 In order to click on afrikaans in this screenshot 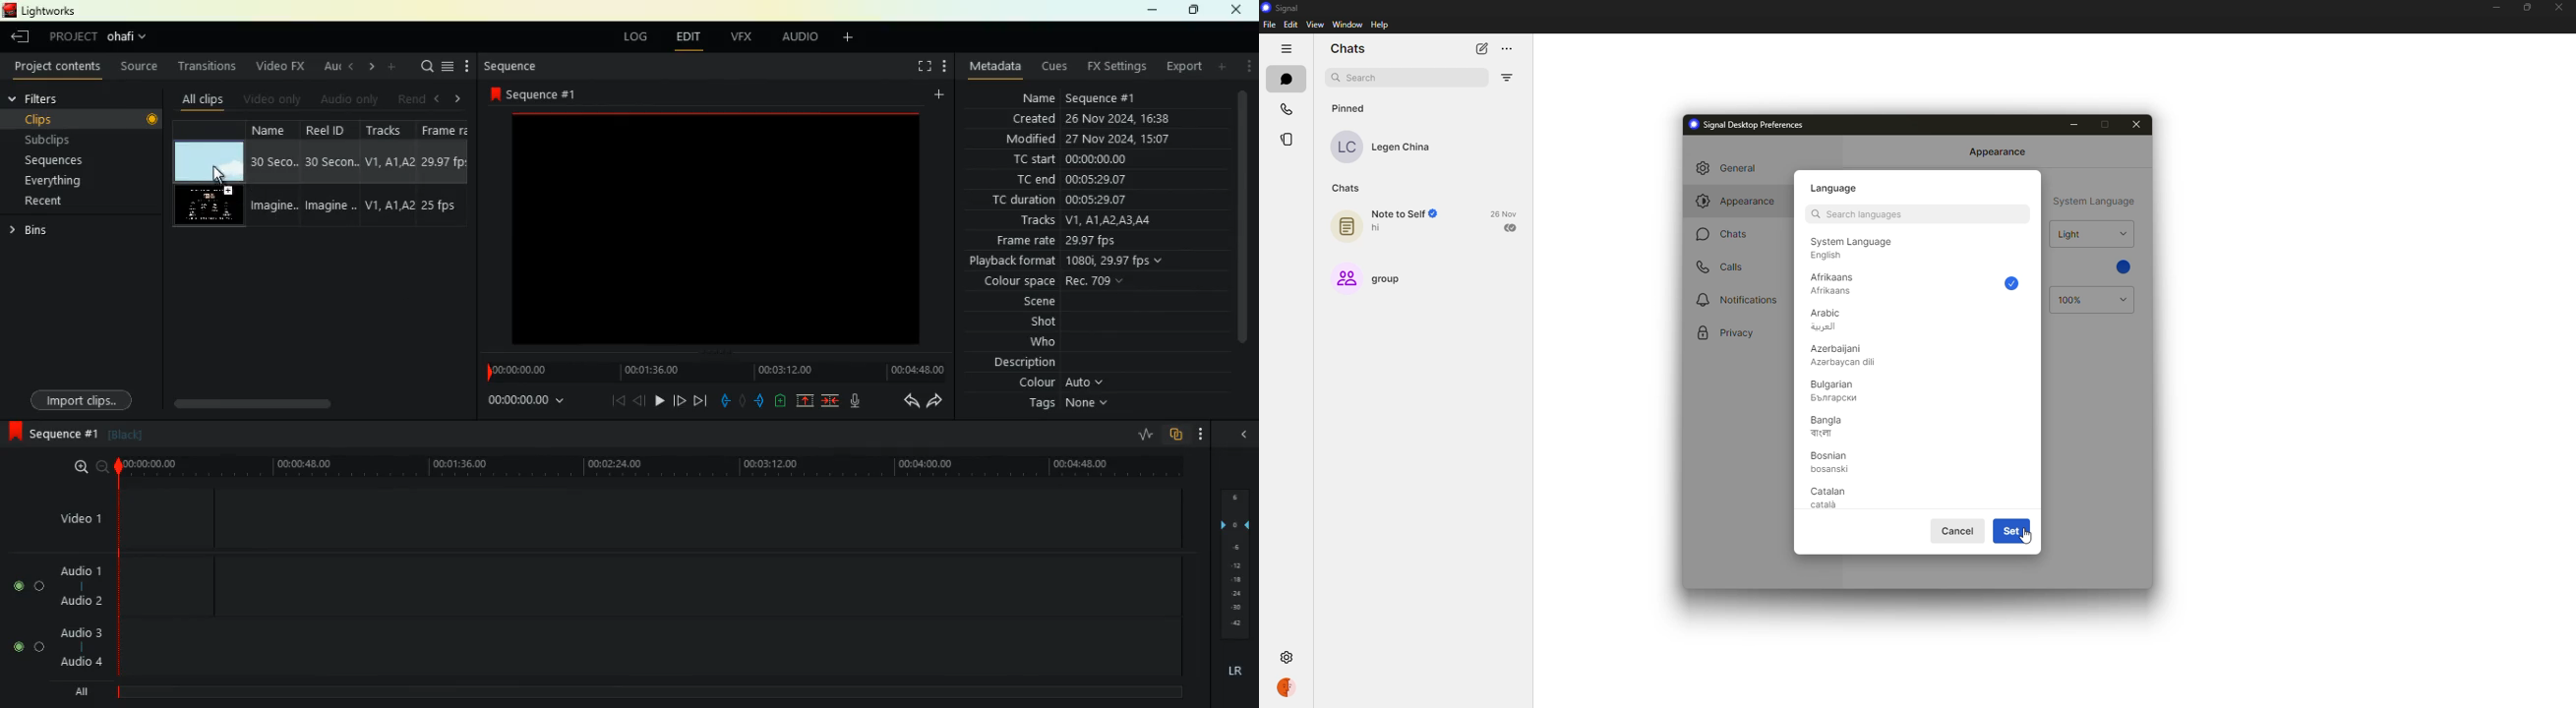, I will do `click(1835, 284)`.